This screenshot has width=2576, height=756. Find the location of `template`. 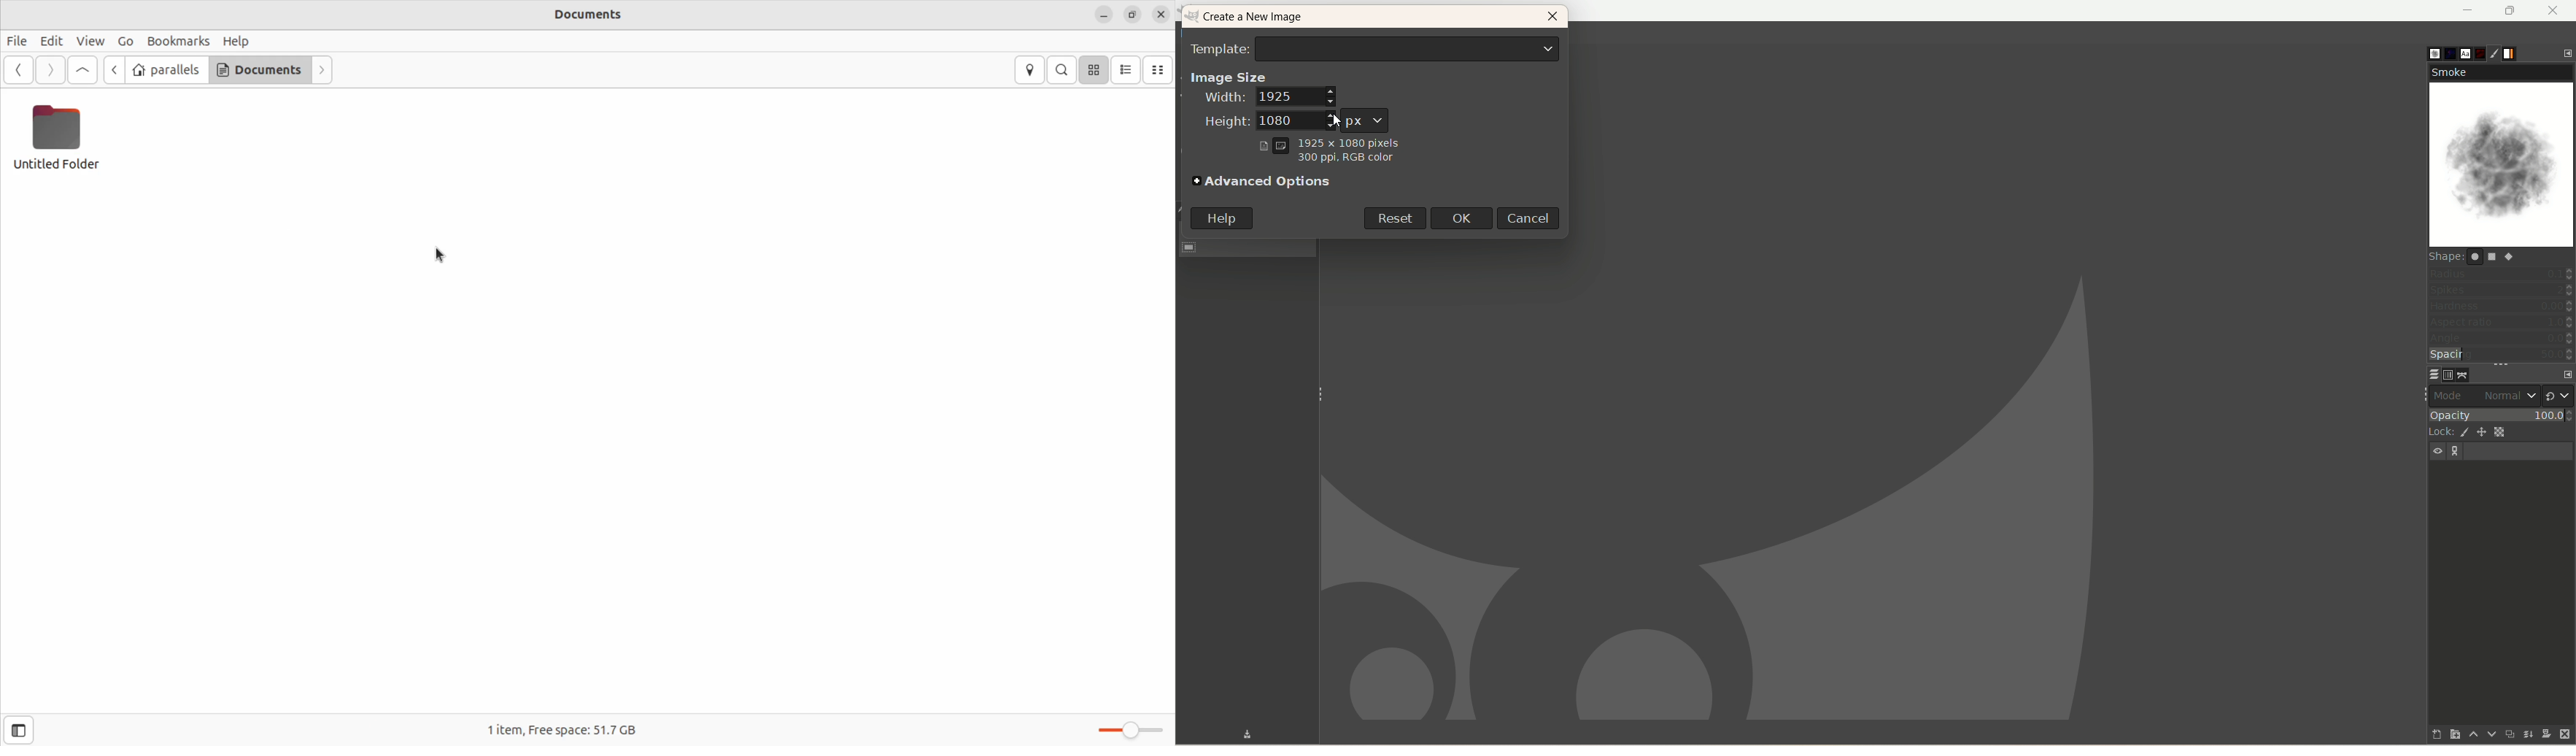

template is located at coordinates (1376, 47).